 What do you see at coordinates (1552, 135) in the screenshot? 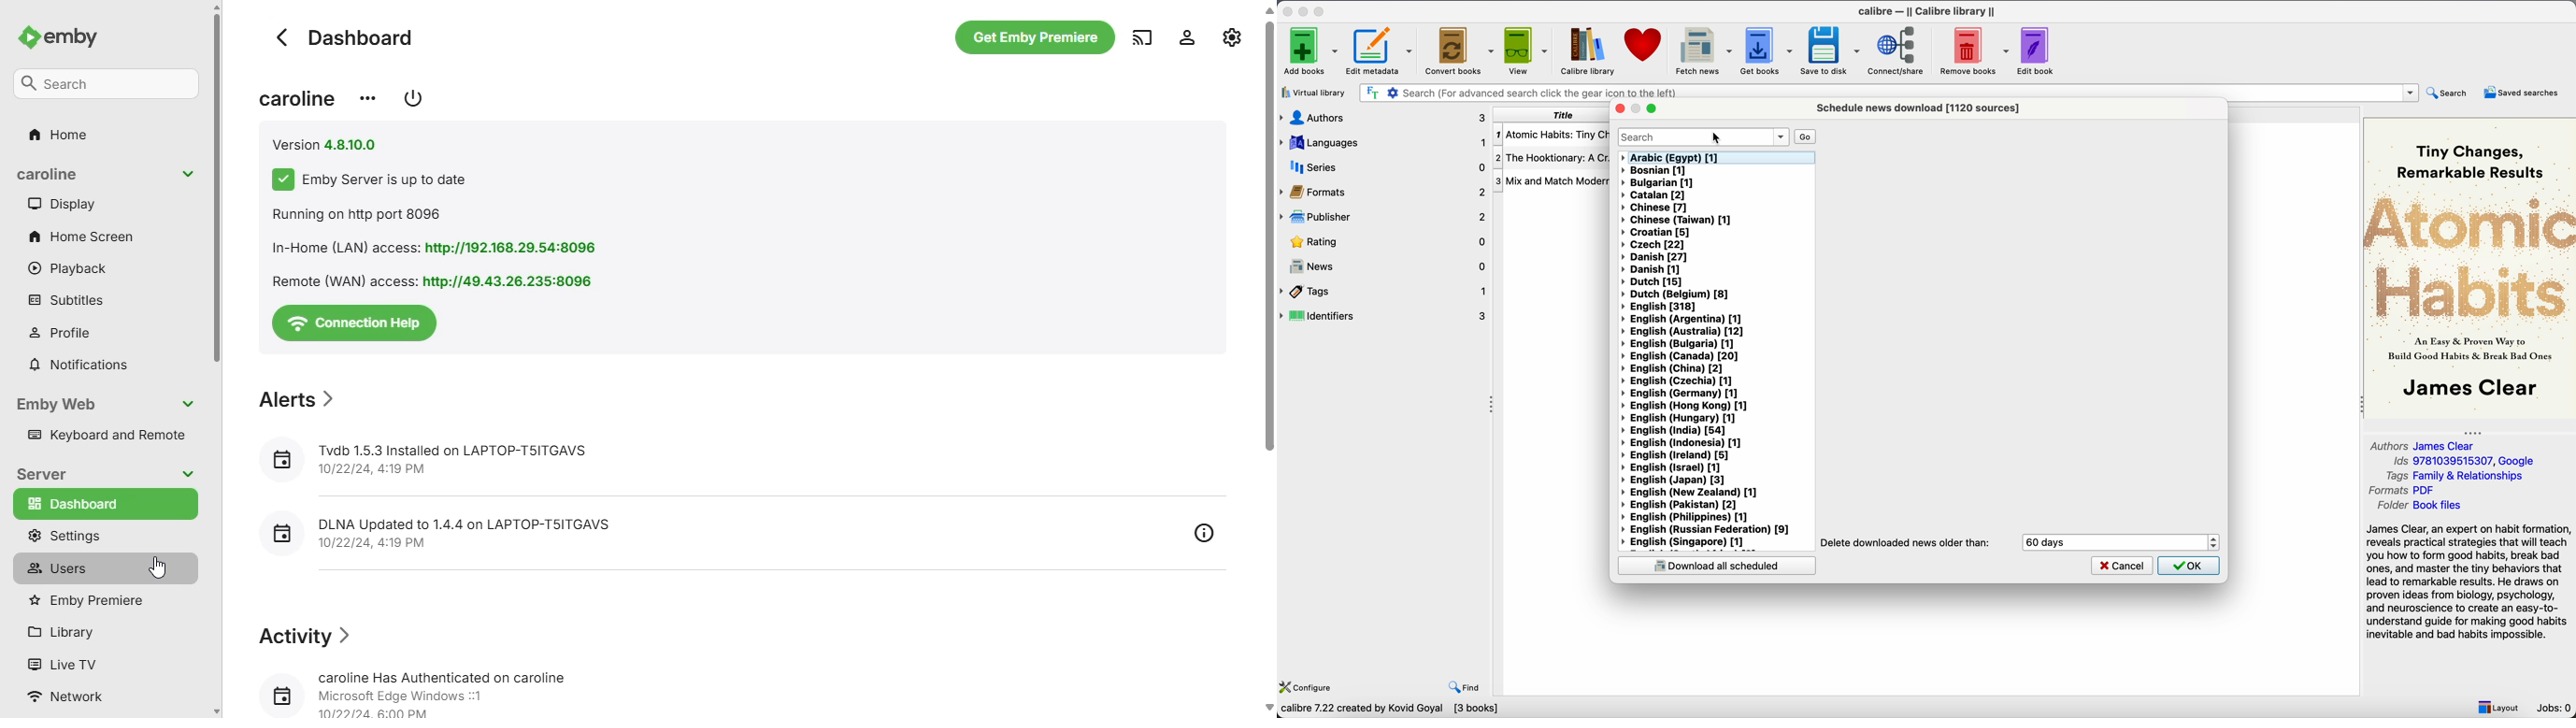
I see `Atomic Habits: Tiny Ch...` at bounding box center [1552, 135].